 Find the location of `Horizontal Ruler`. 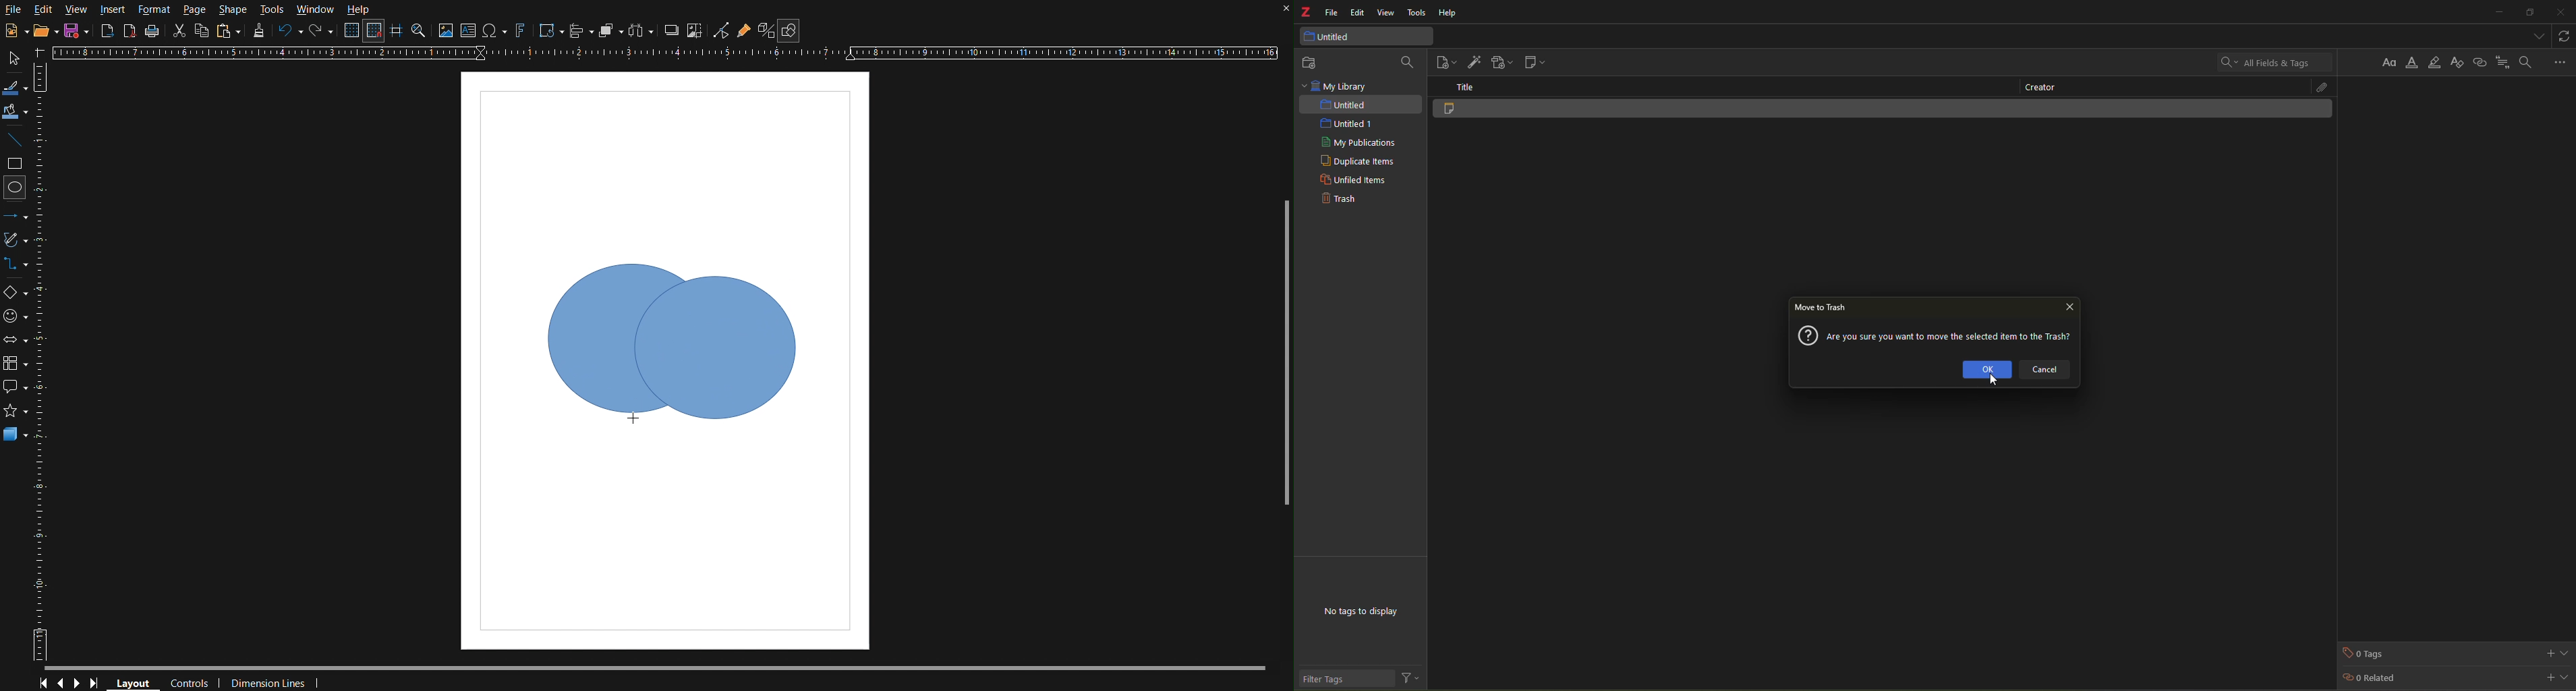

Horizontal Ruler is located at coordinates (671, 53).